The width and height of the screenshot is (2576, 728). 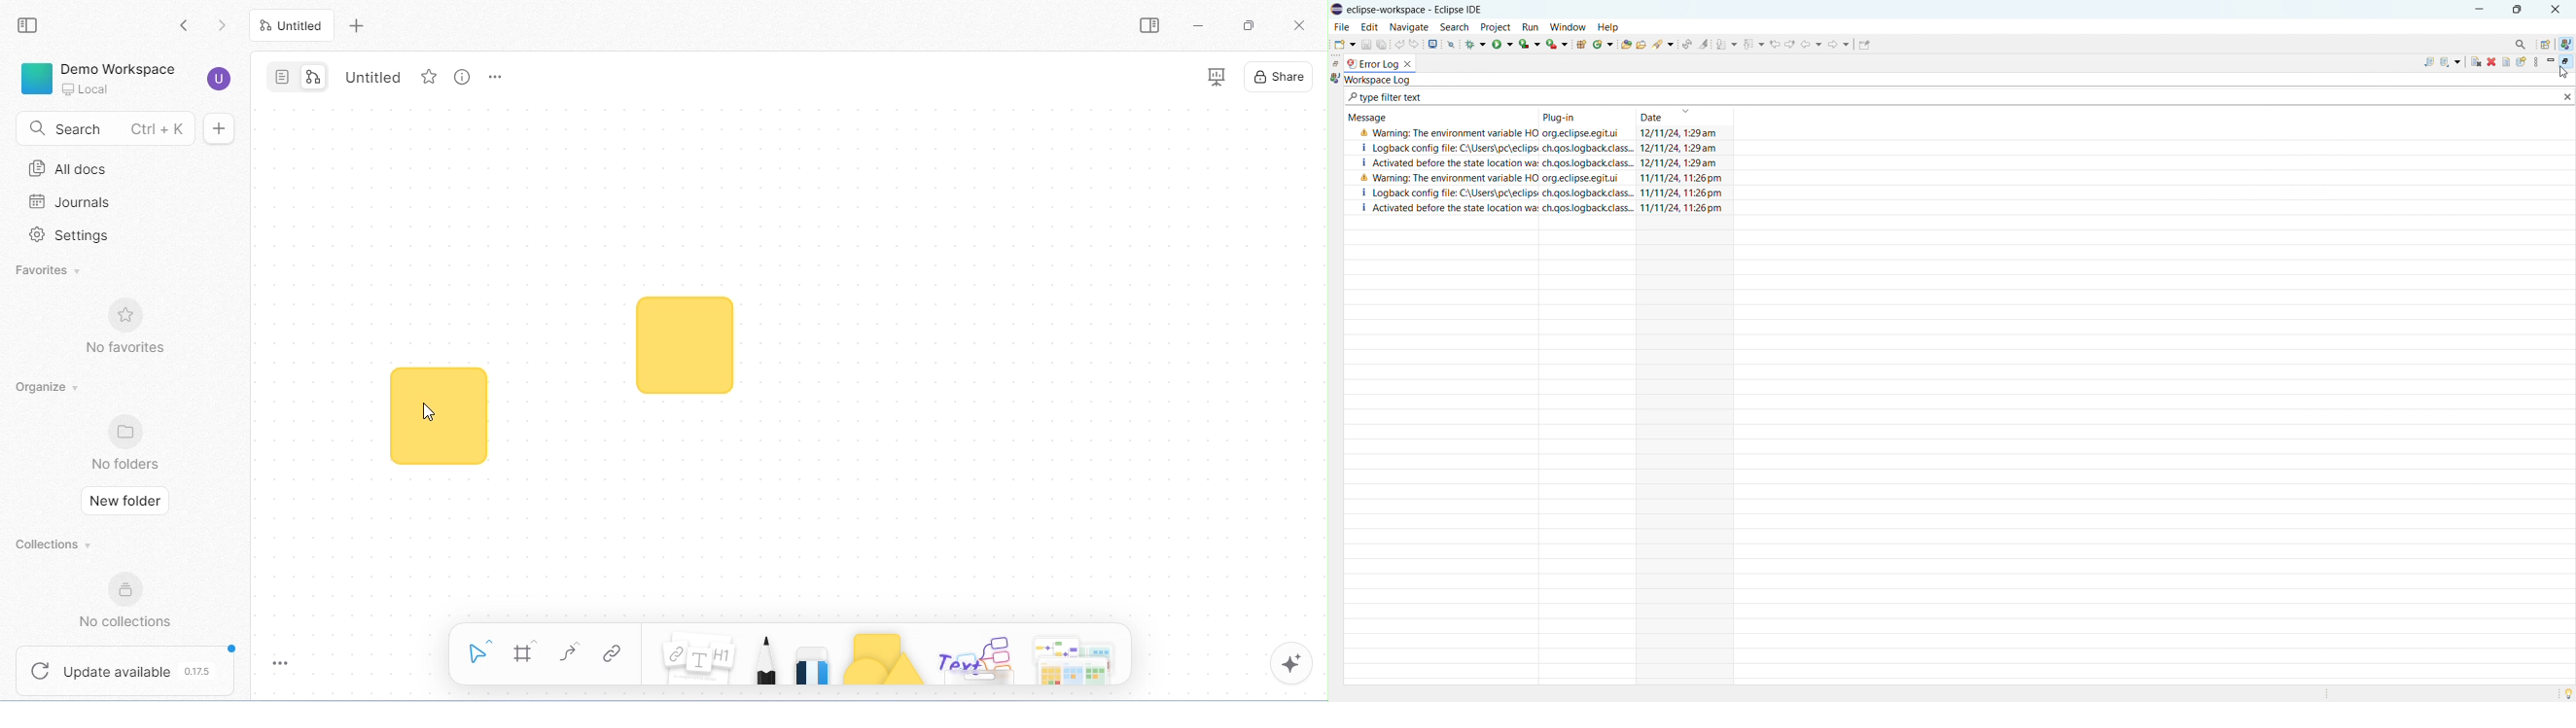 I want to click on page mode, so click(x=282, y=76).